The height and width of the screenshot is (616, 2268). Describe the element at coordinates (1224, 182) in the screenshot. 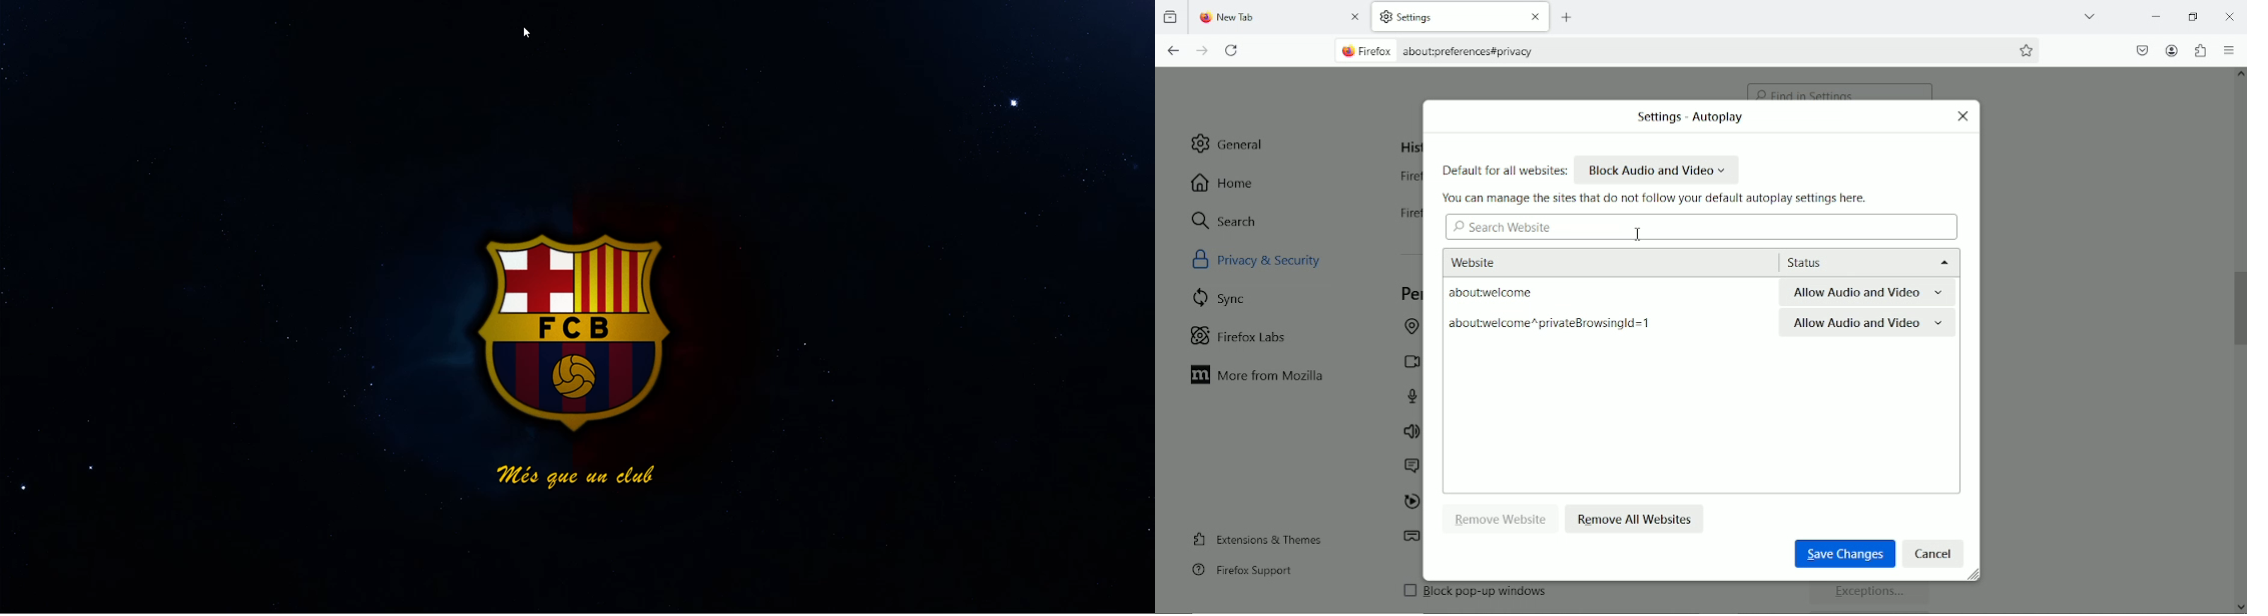

I see `home` at that location.